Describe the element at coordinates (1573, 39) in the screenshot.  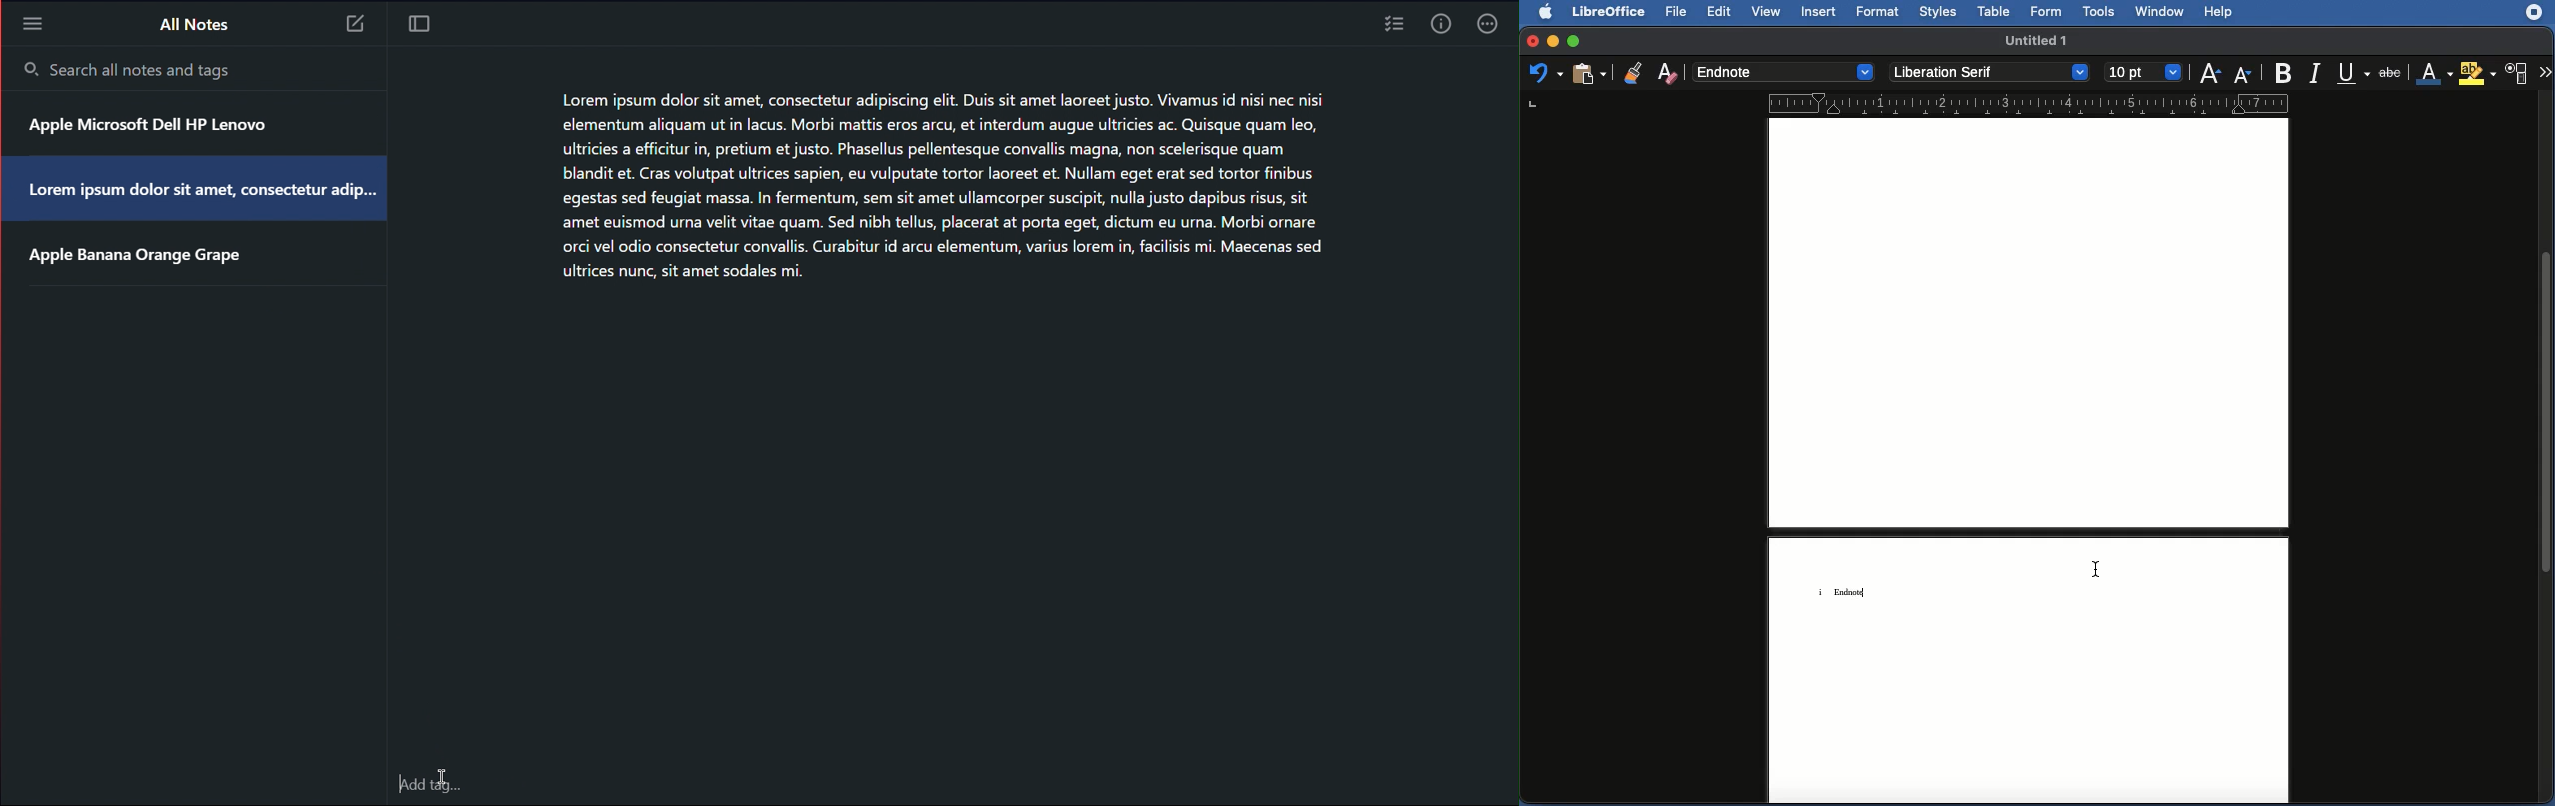
I see `Maximize` at that location.